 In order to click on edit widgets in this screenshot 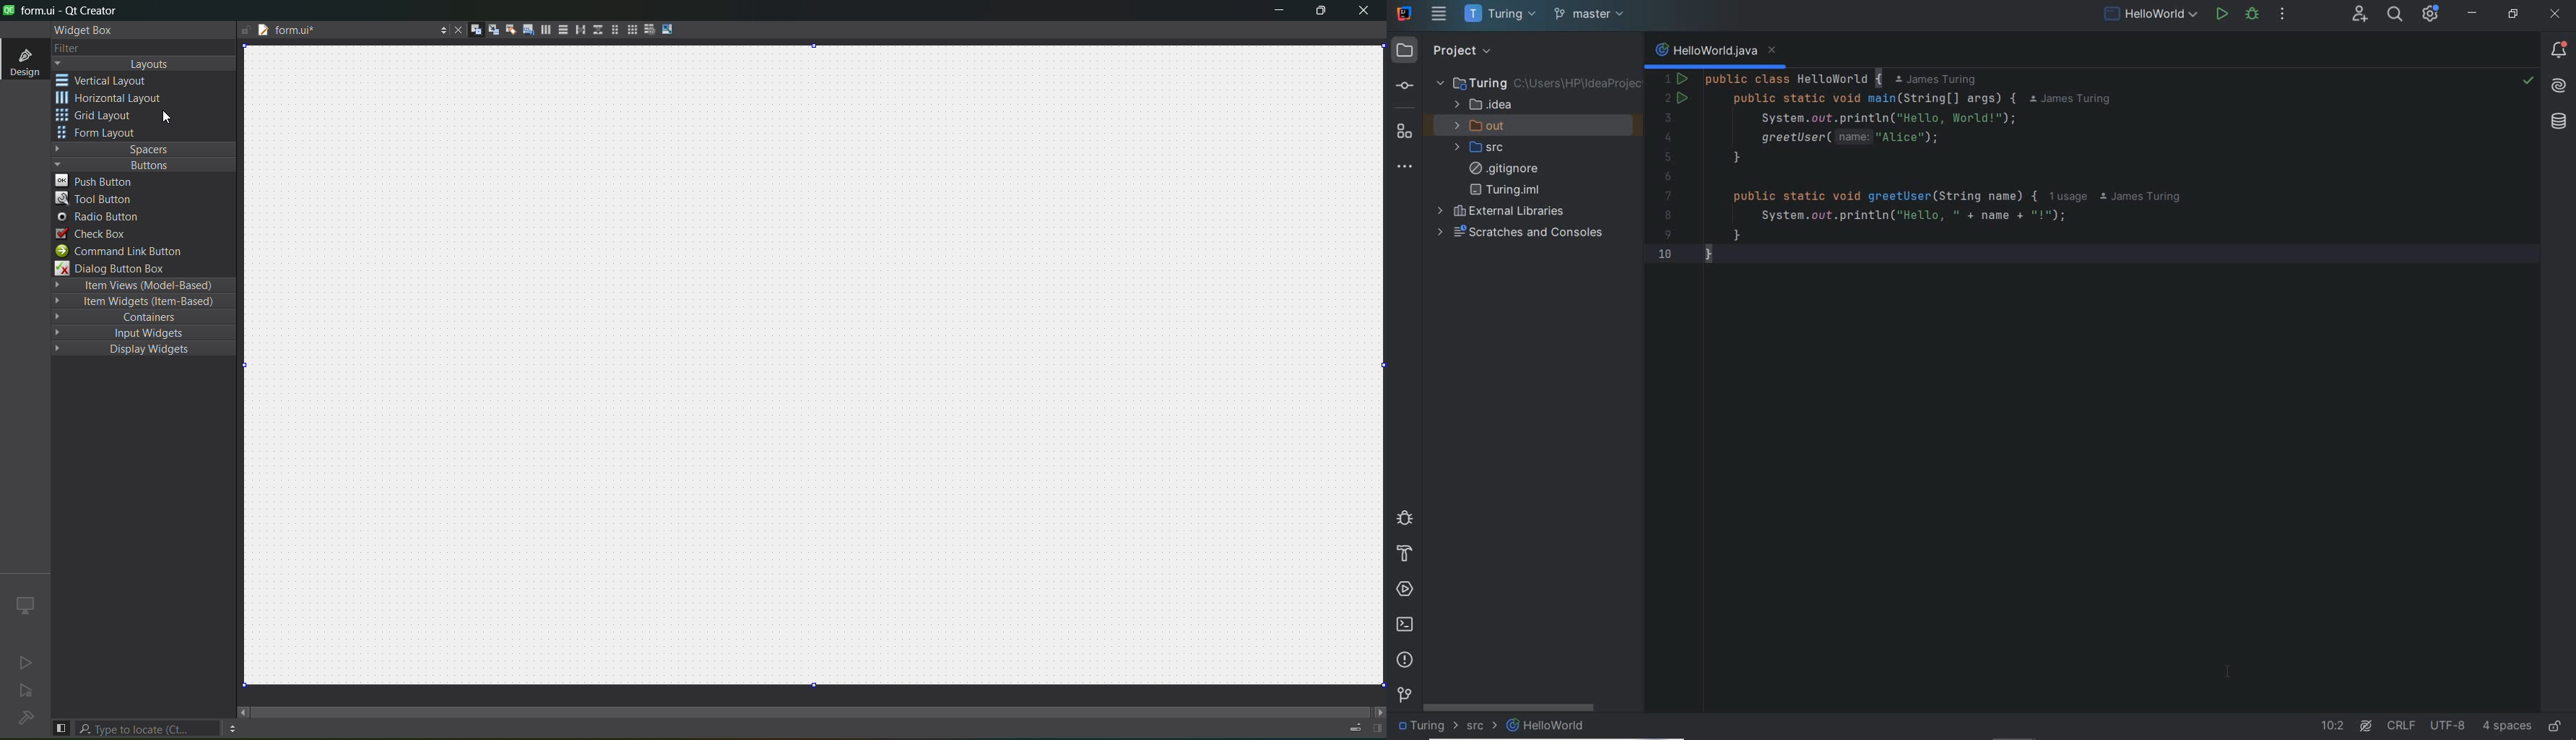, I will do `click(476, 30)`.